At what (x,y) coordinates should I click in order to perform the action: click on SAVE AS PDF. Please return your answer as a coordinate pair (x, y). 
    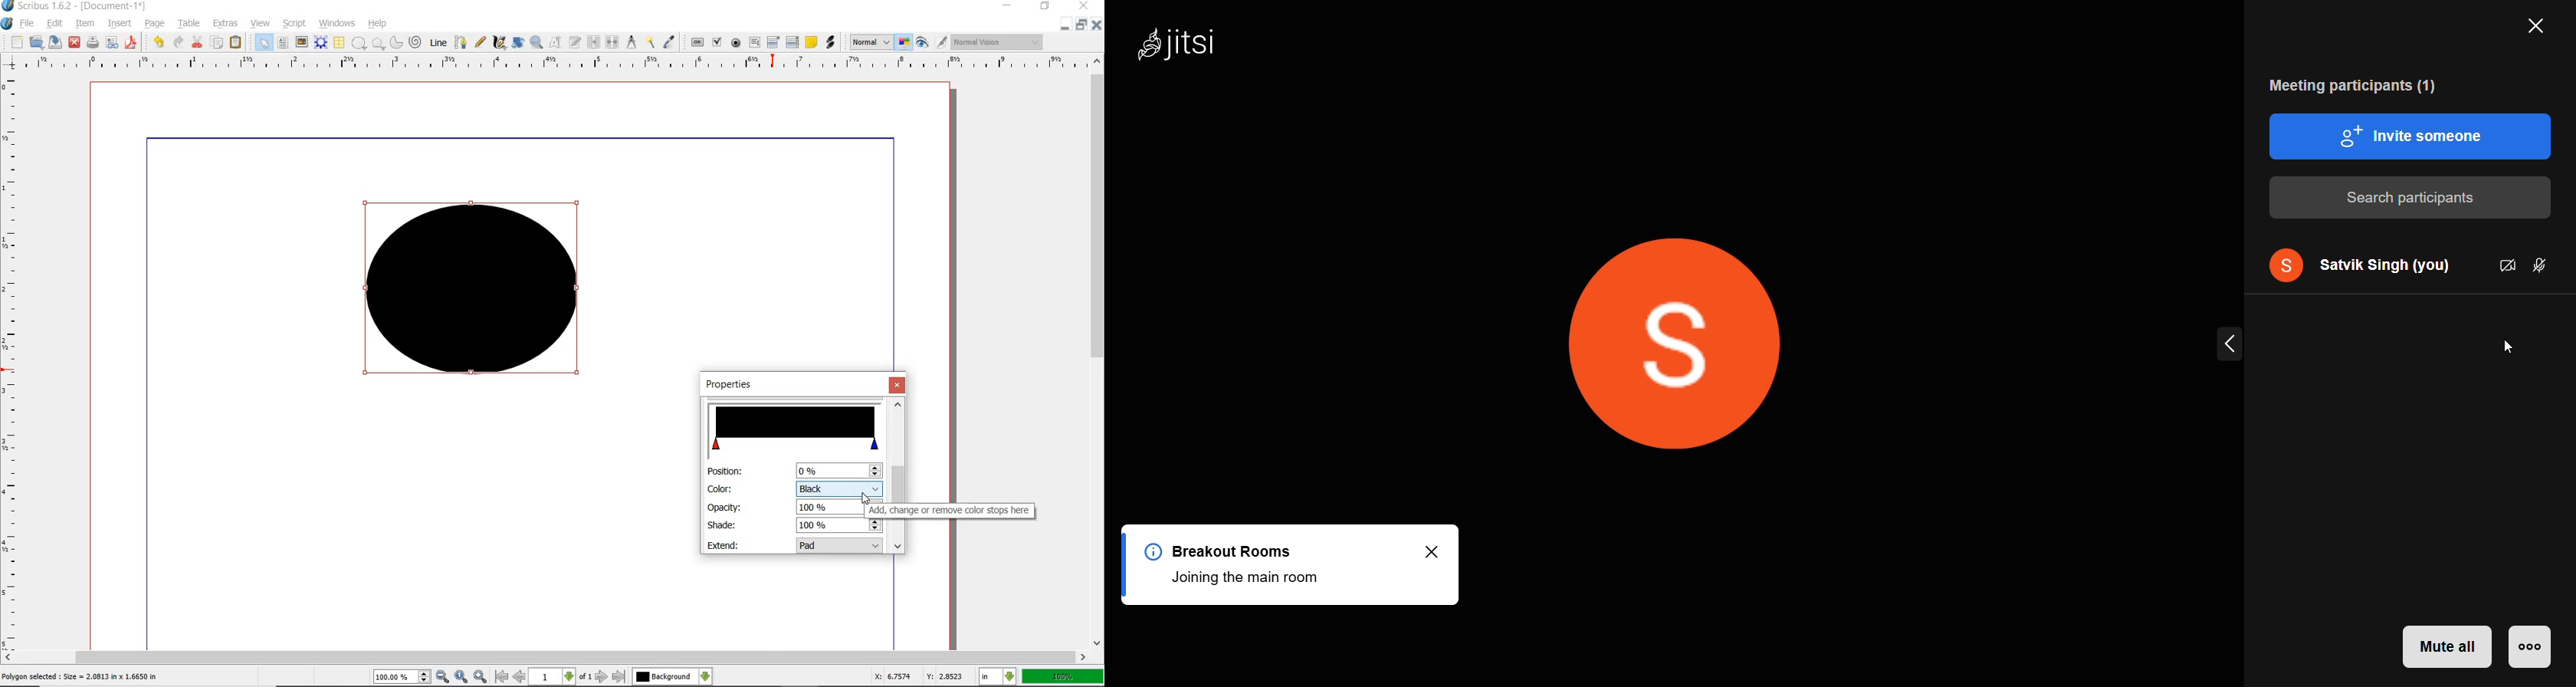
    Looking at the image, I should click on (132, 43).